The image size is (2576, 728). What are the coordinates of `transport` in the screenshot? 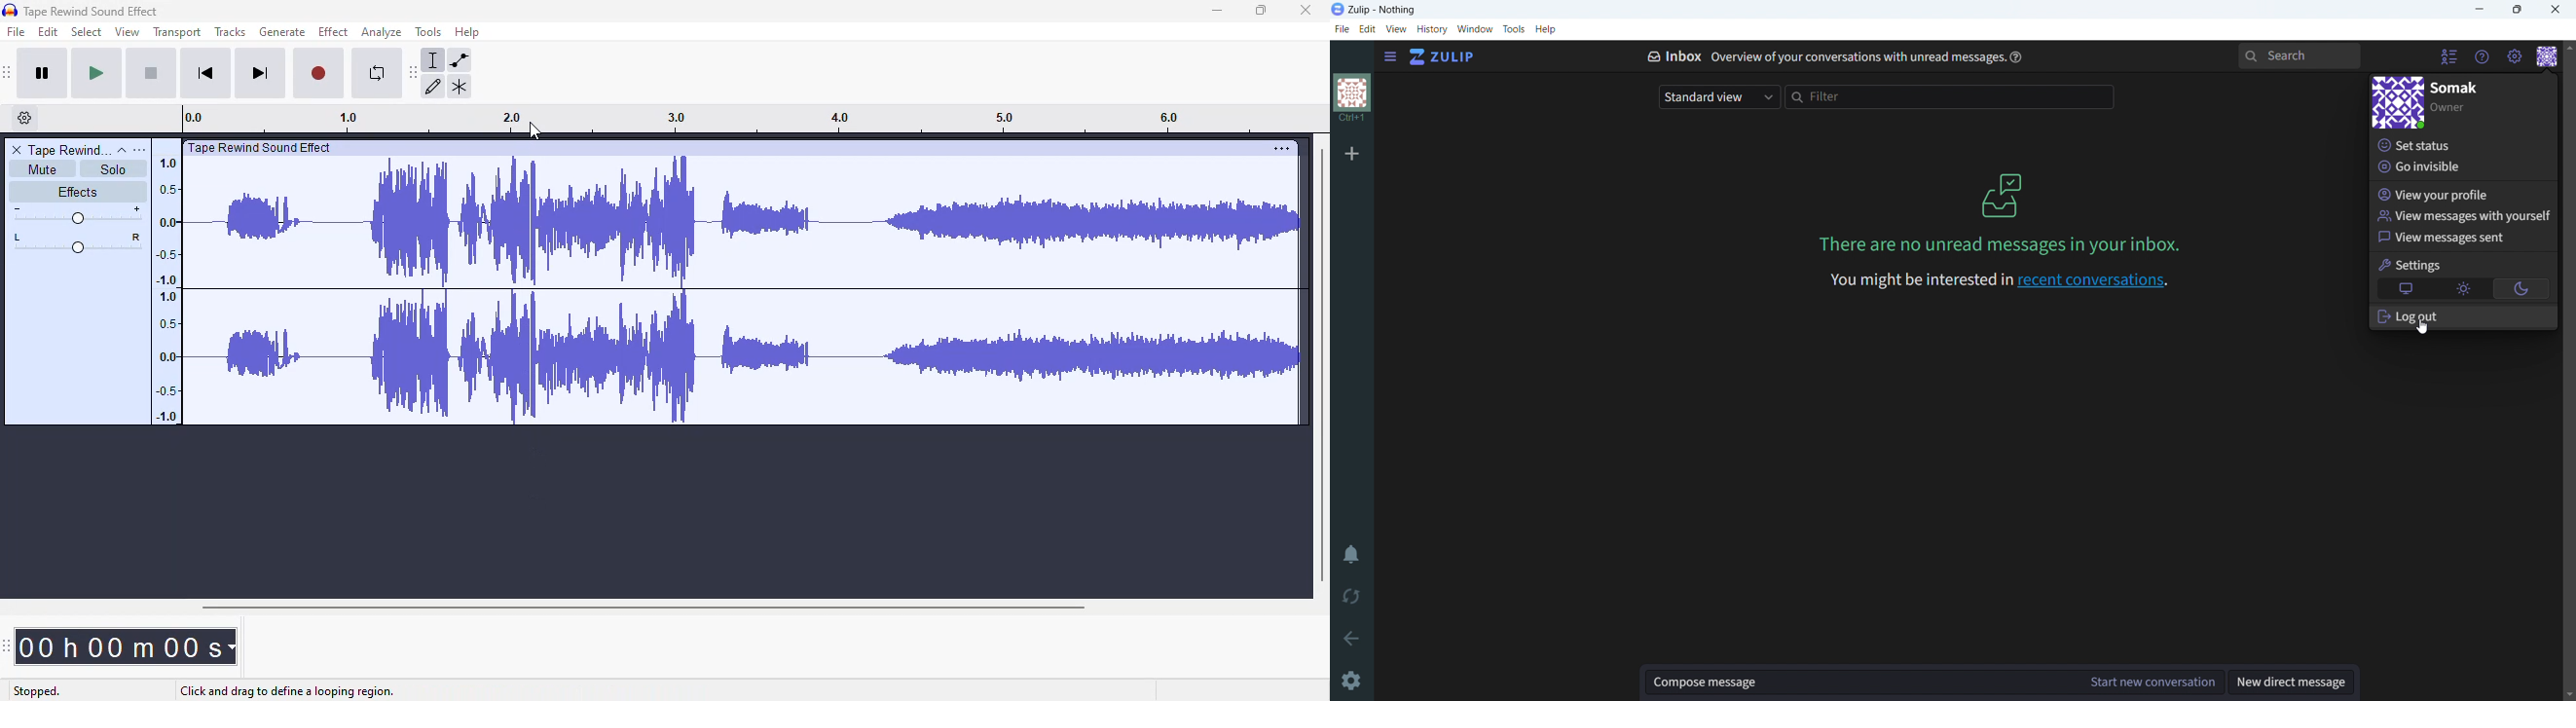 It's located at (176, 33).